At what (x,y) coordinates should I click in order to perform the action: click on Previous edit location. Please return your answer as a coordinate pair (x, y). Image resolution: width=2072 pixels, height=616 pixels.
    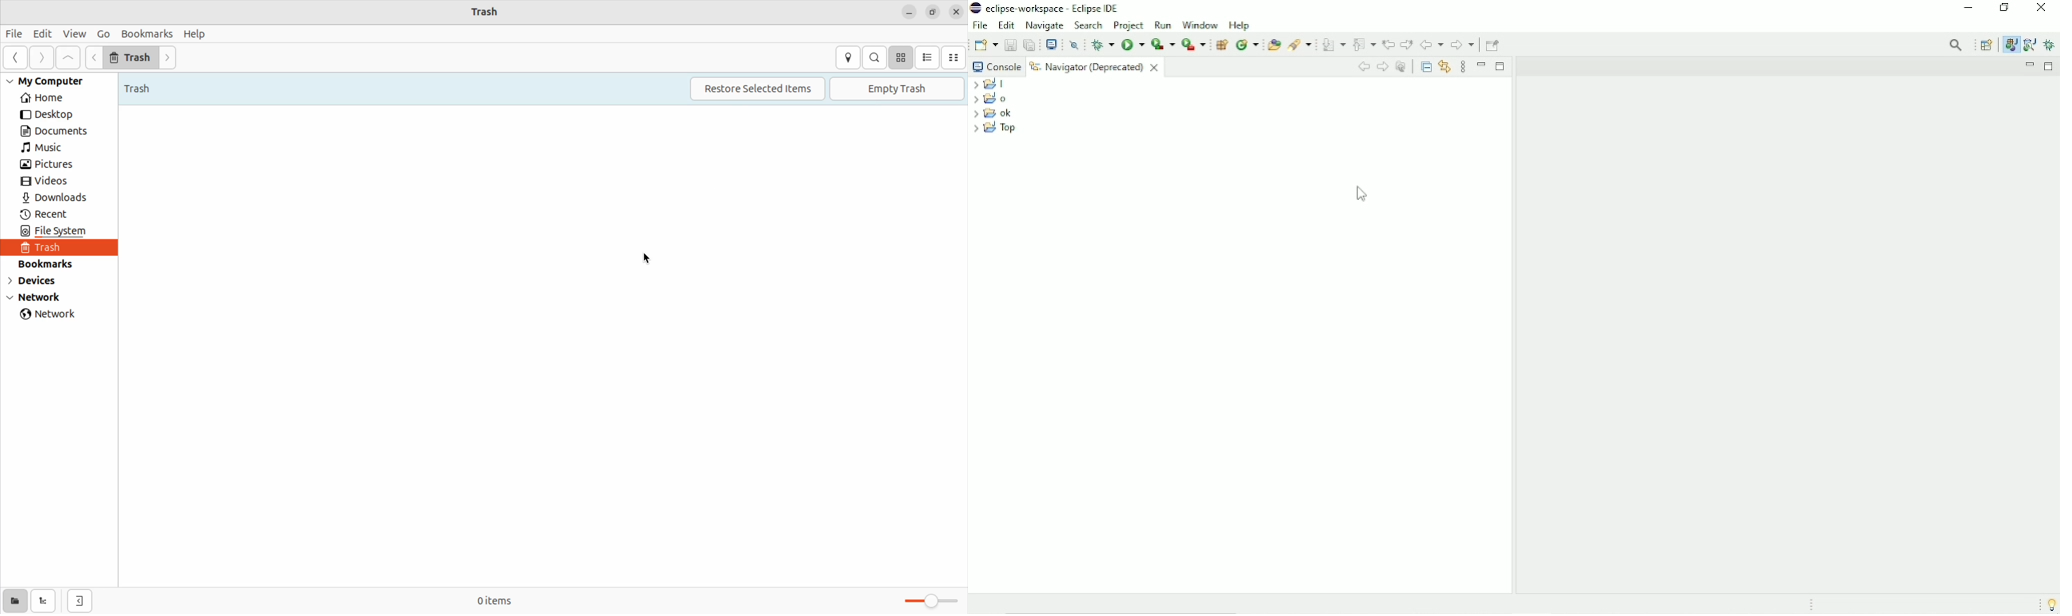
    Looking at the image, I should click on (1388, 45).